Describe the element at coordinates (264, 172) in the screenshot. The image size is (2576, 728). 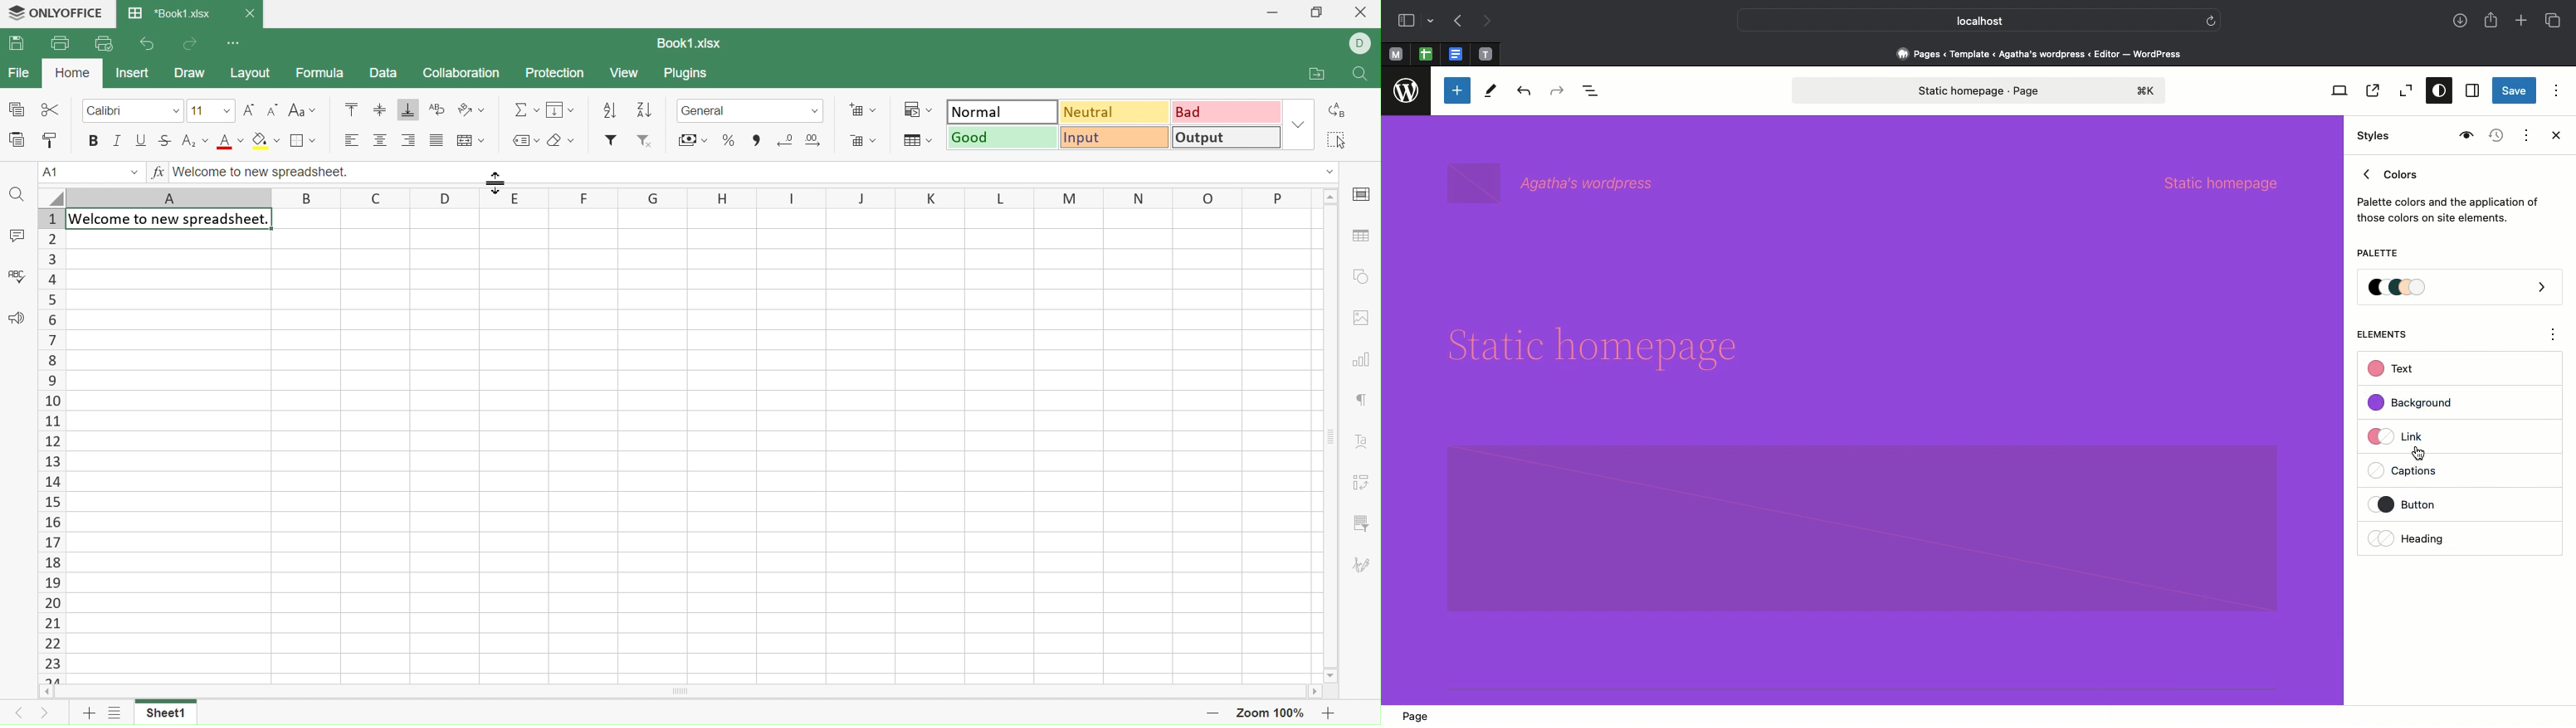
I see `Welcome to new spreadsheet.` at that location.